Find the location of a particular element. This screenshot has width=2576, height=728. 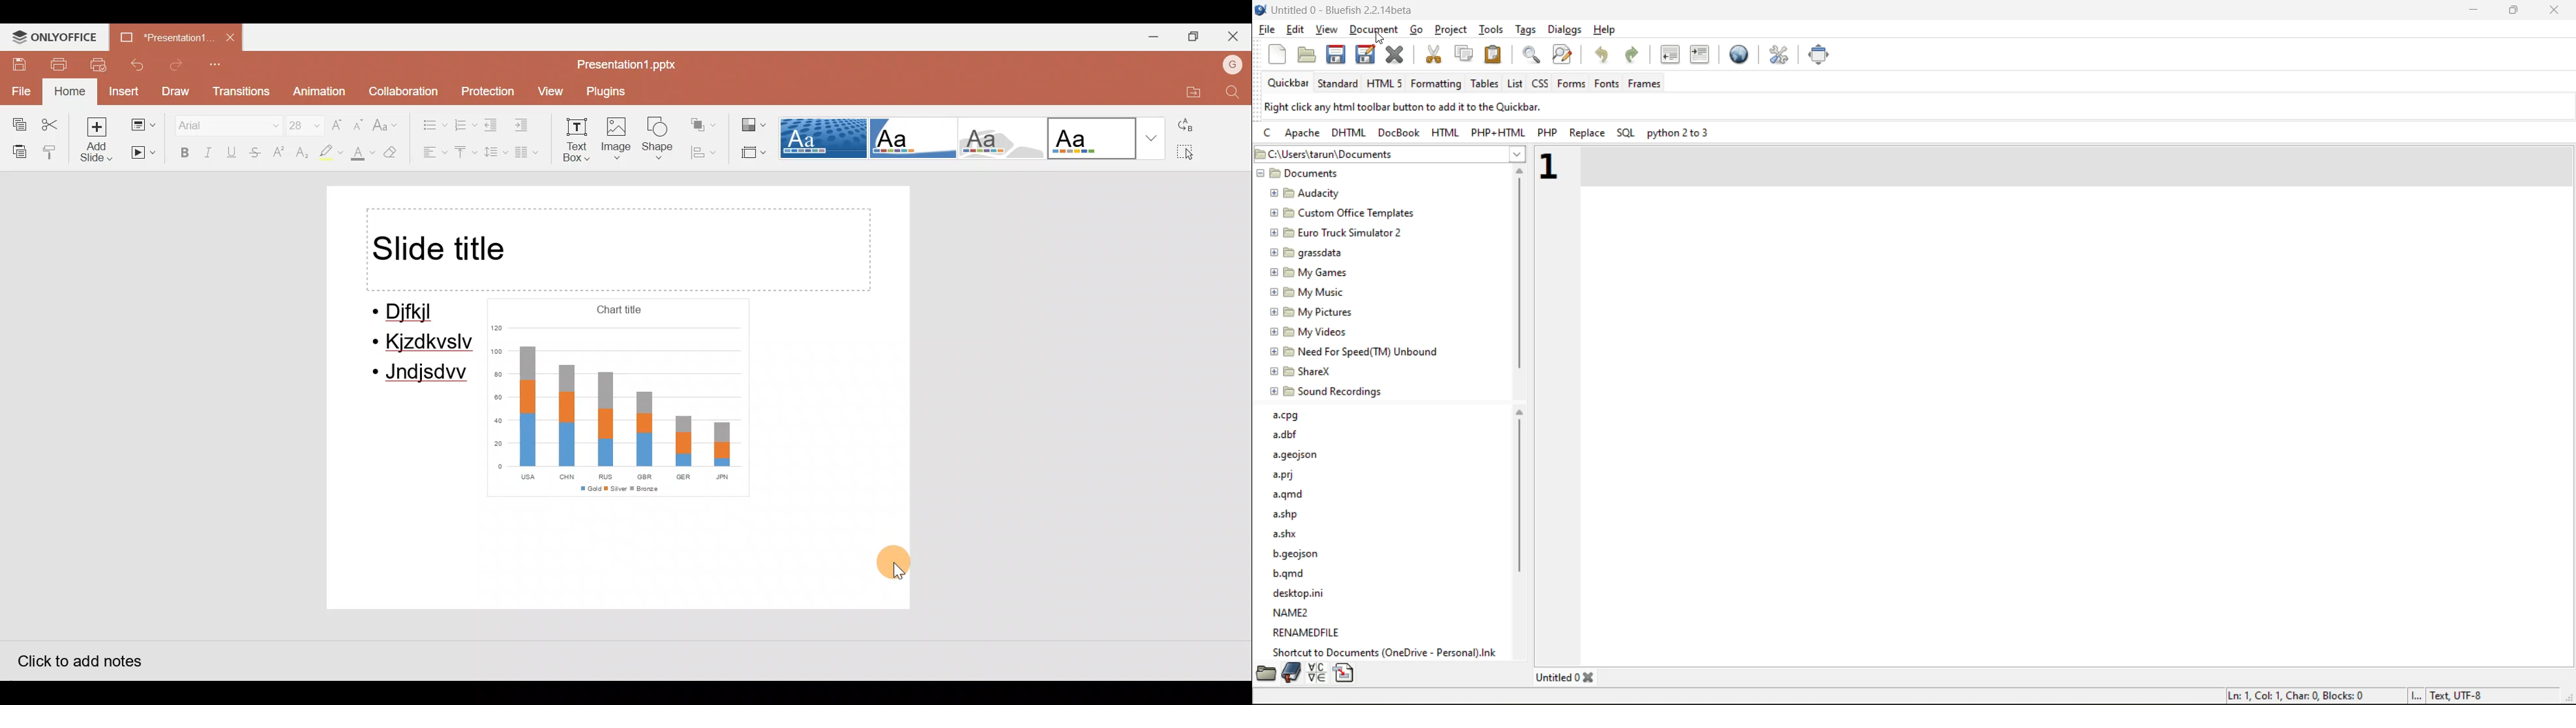

View is located at coordinates (549, 89).